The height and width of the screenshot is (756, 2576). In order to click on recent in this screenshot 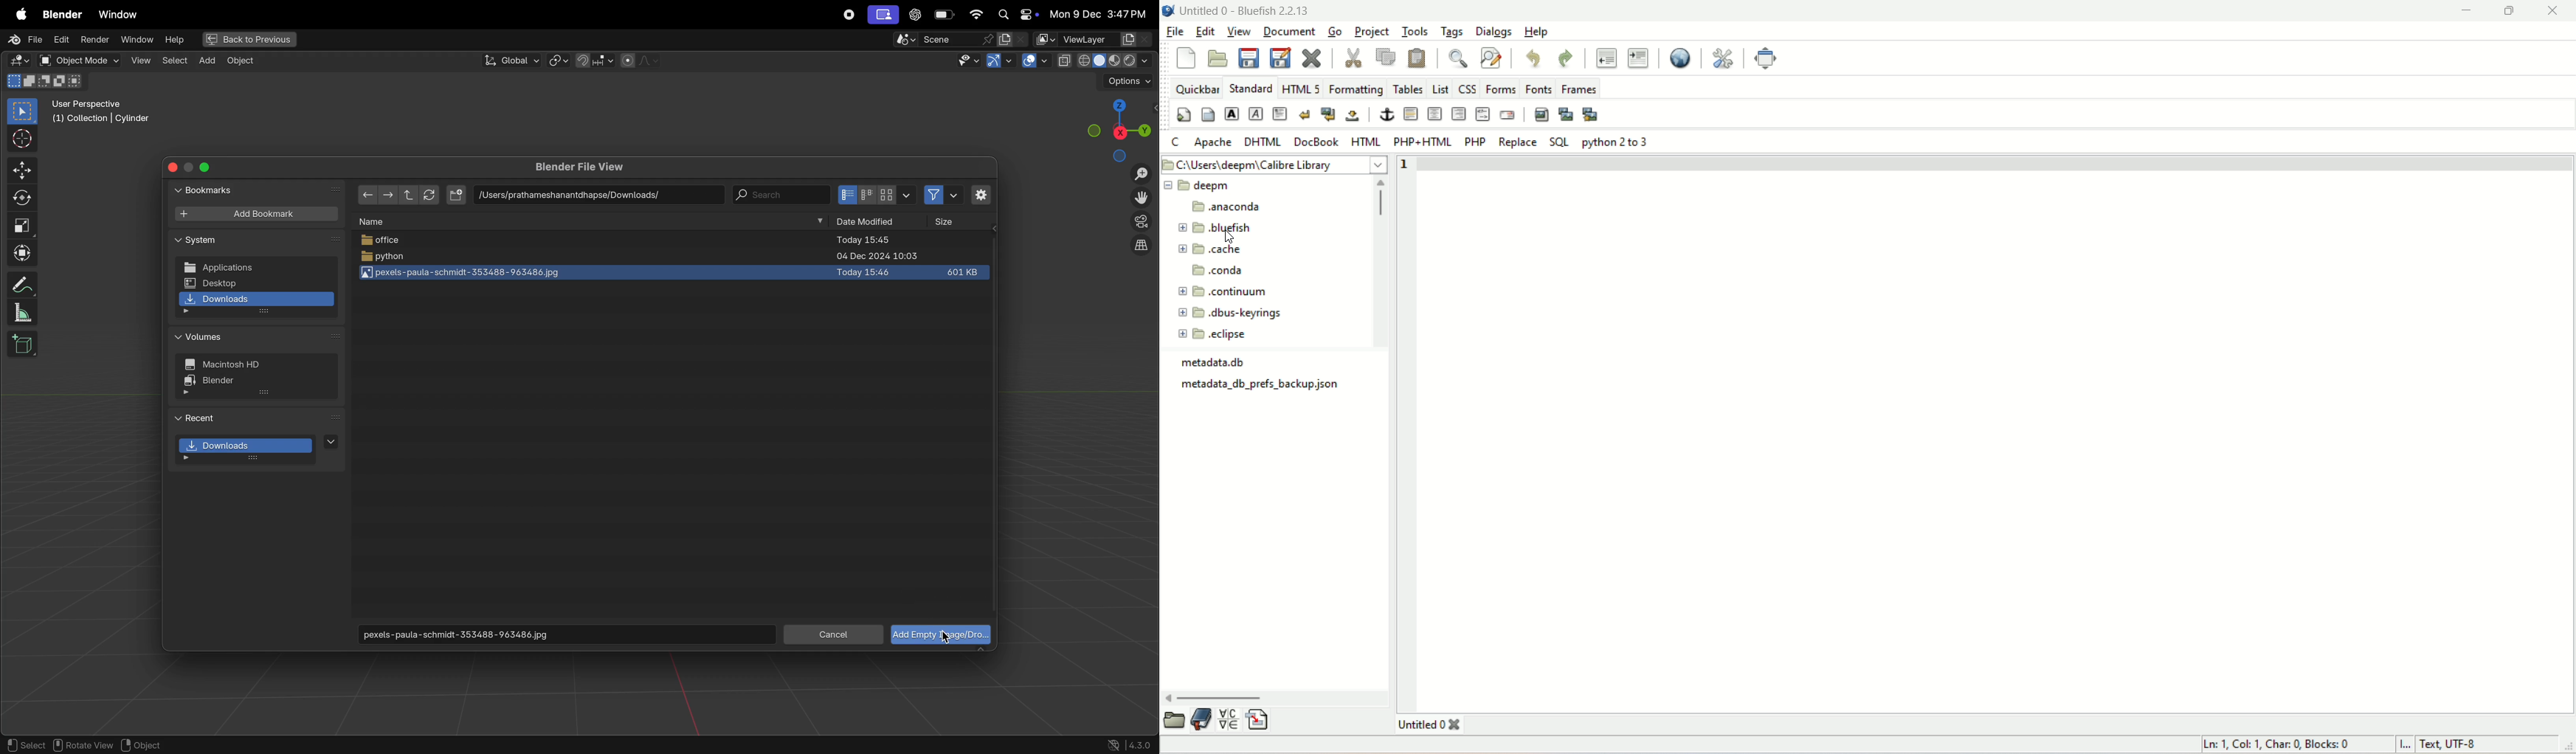, I will do `click(199, 417)`.